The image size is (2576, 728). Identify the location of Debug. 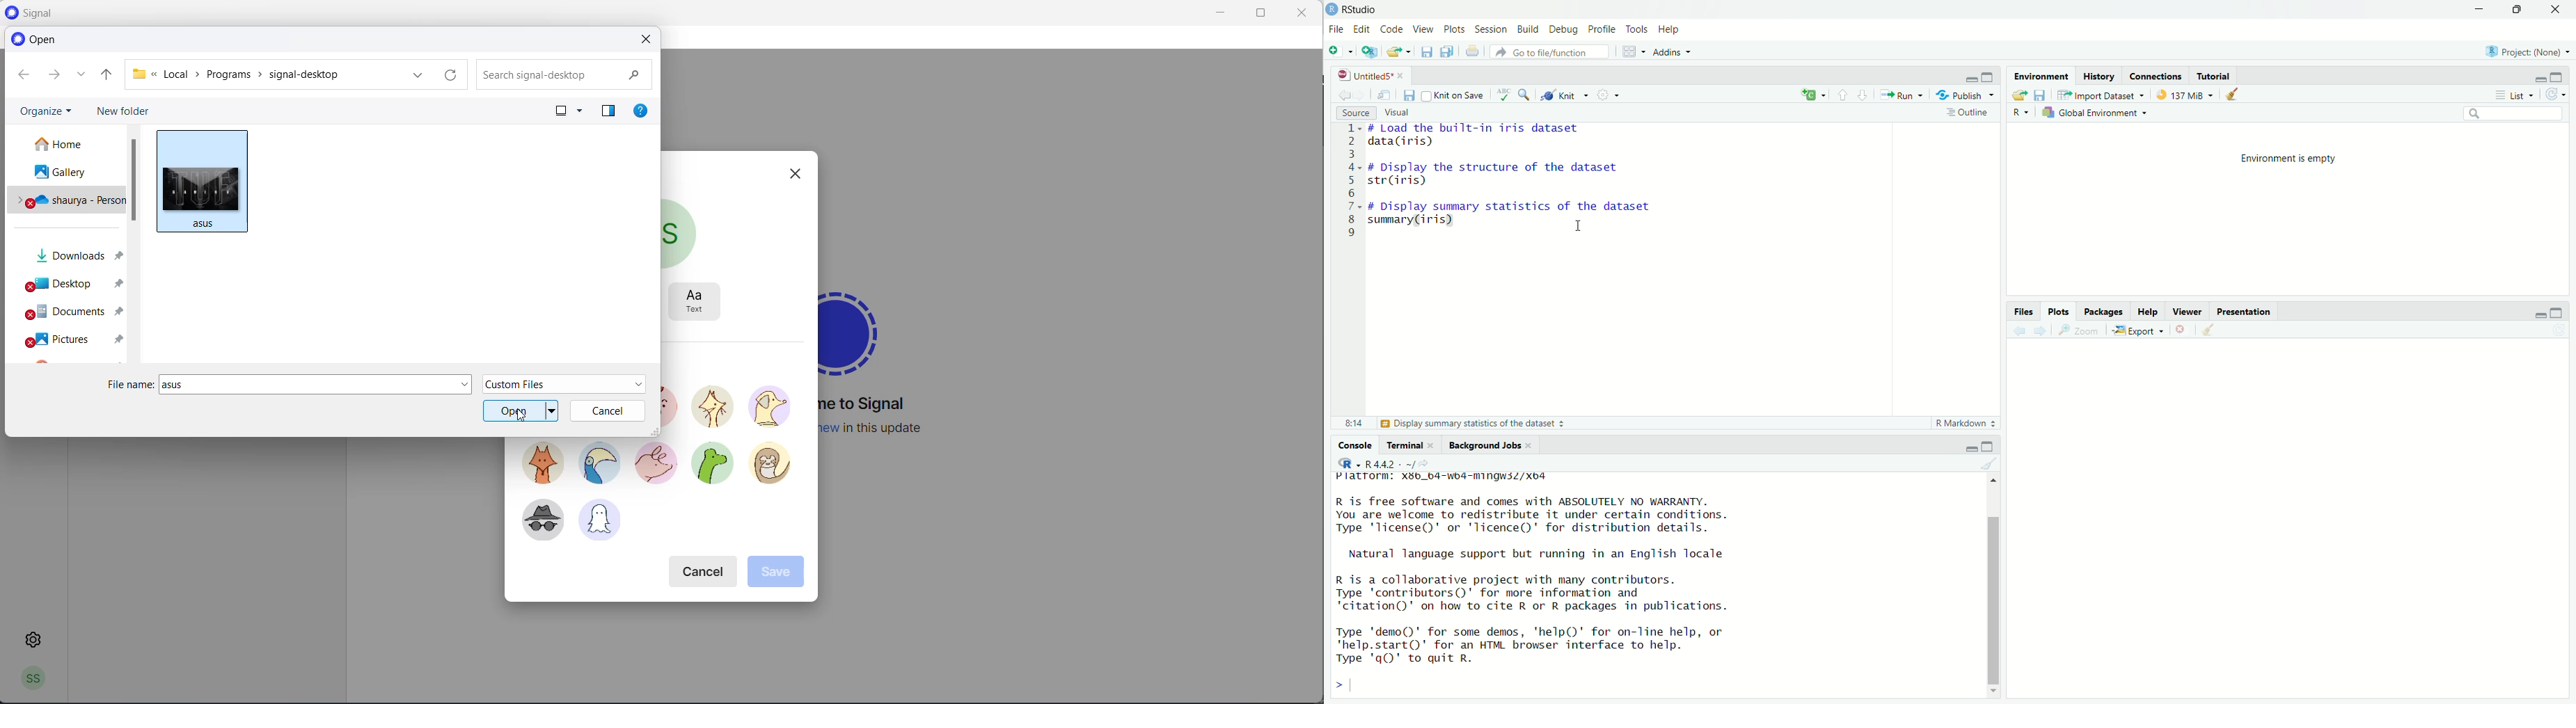
(1565, 29).